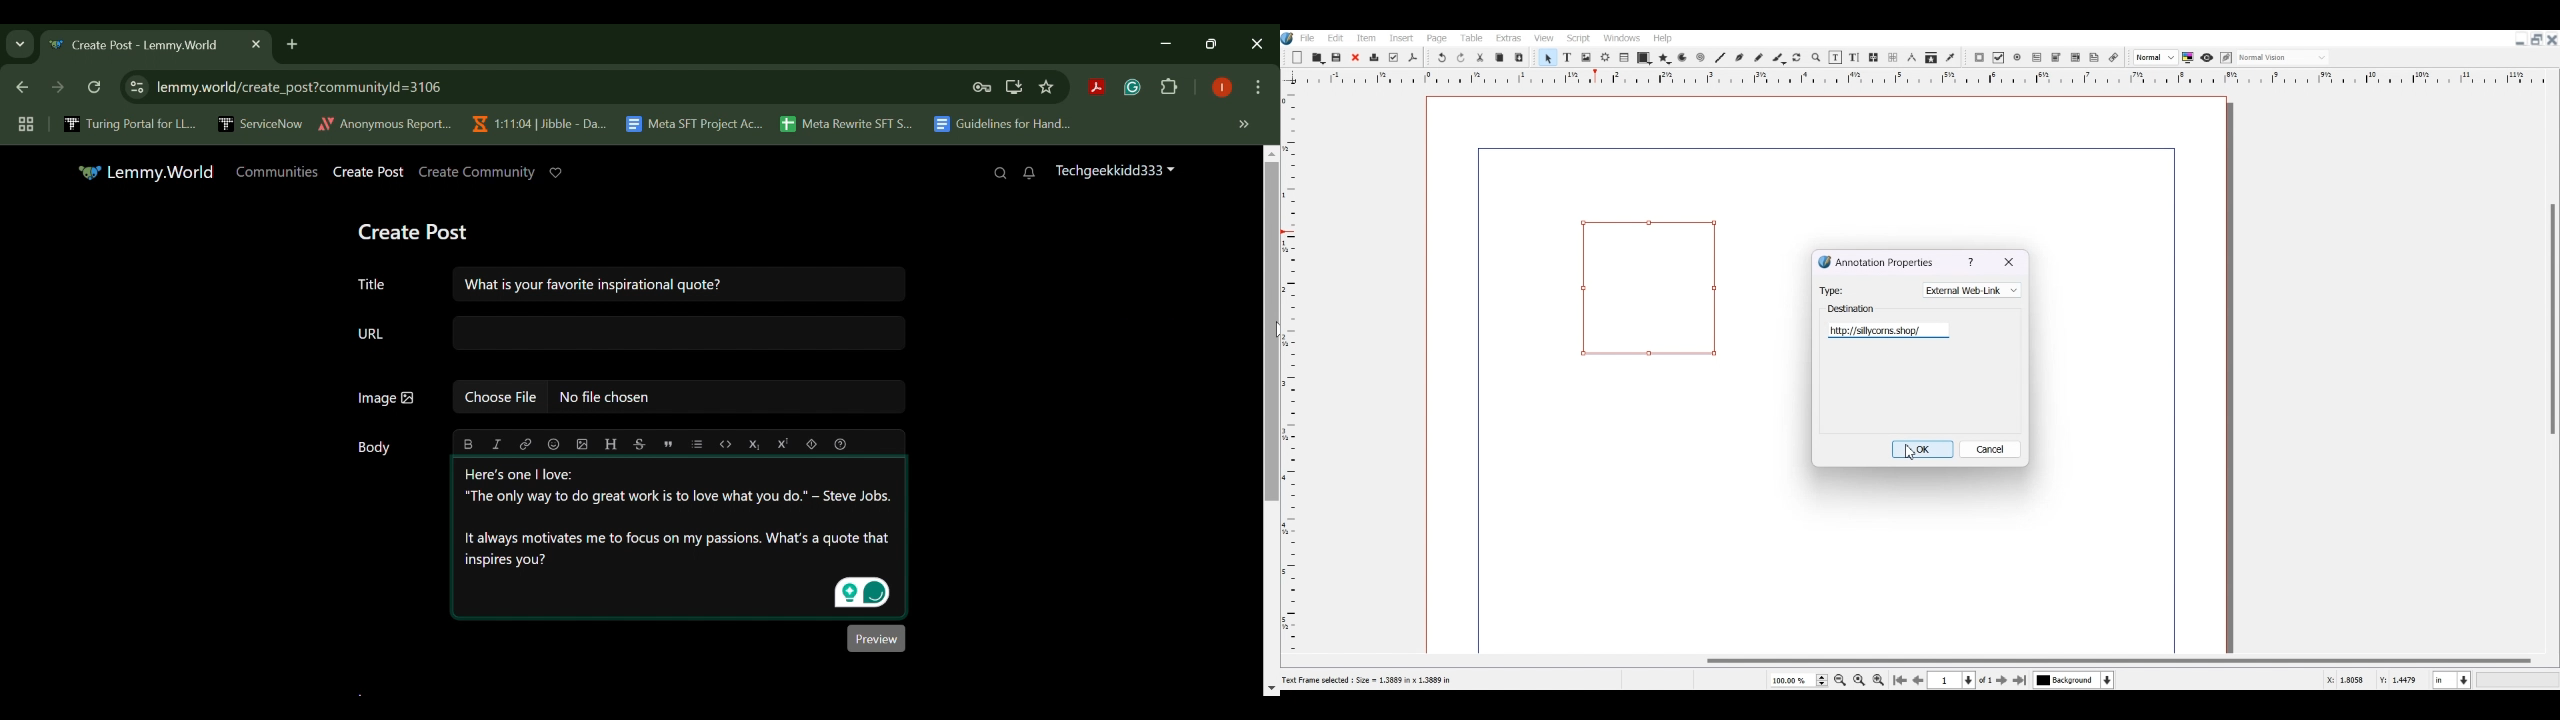 The height and width of the screenshot is (728, 2576). What do you see at coordinates (1441, 58) in the screenshot?
I see `Undo` at bounding box center [1441, 58].